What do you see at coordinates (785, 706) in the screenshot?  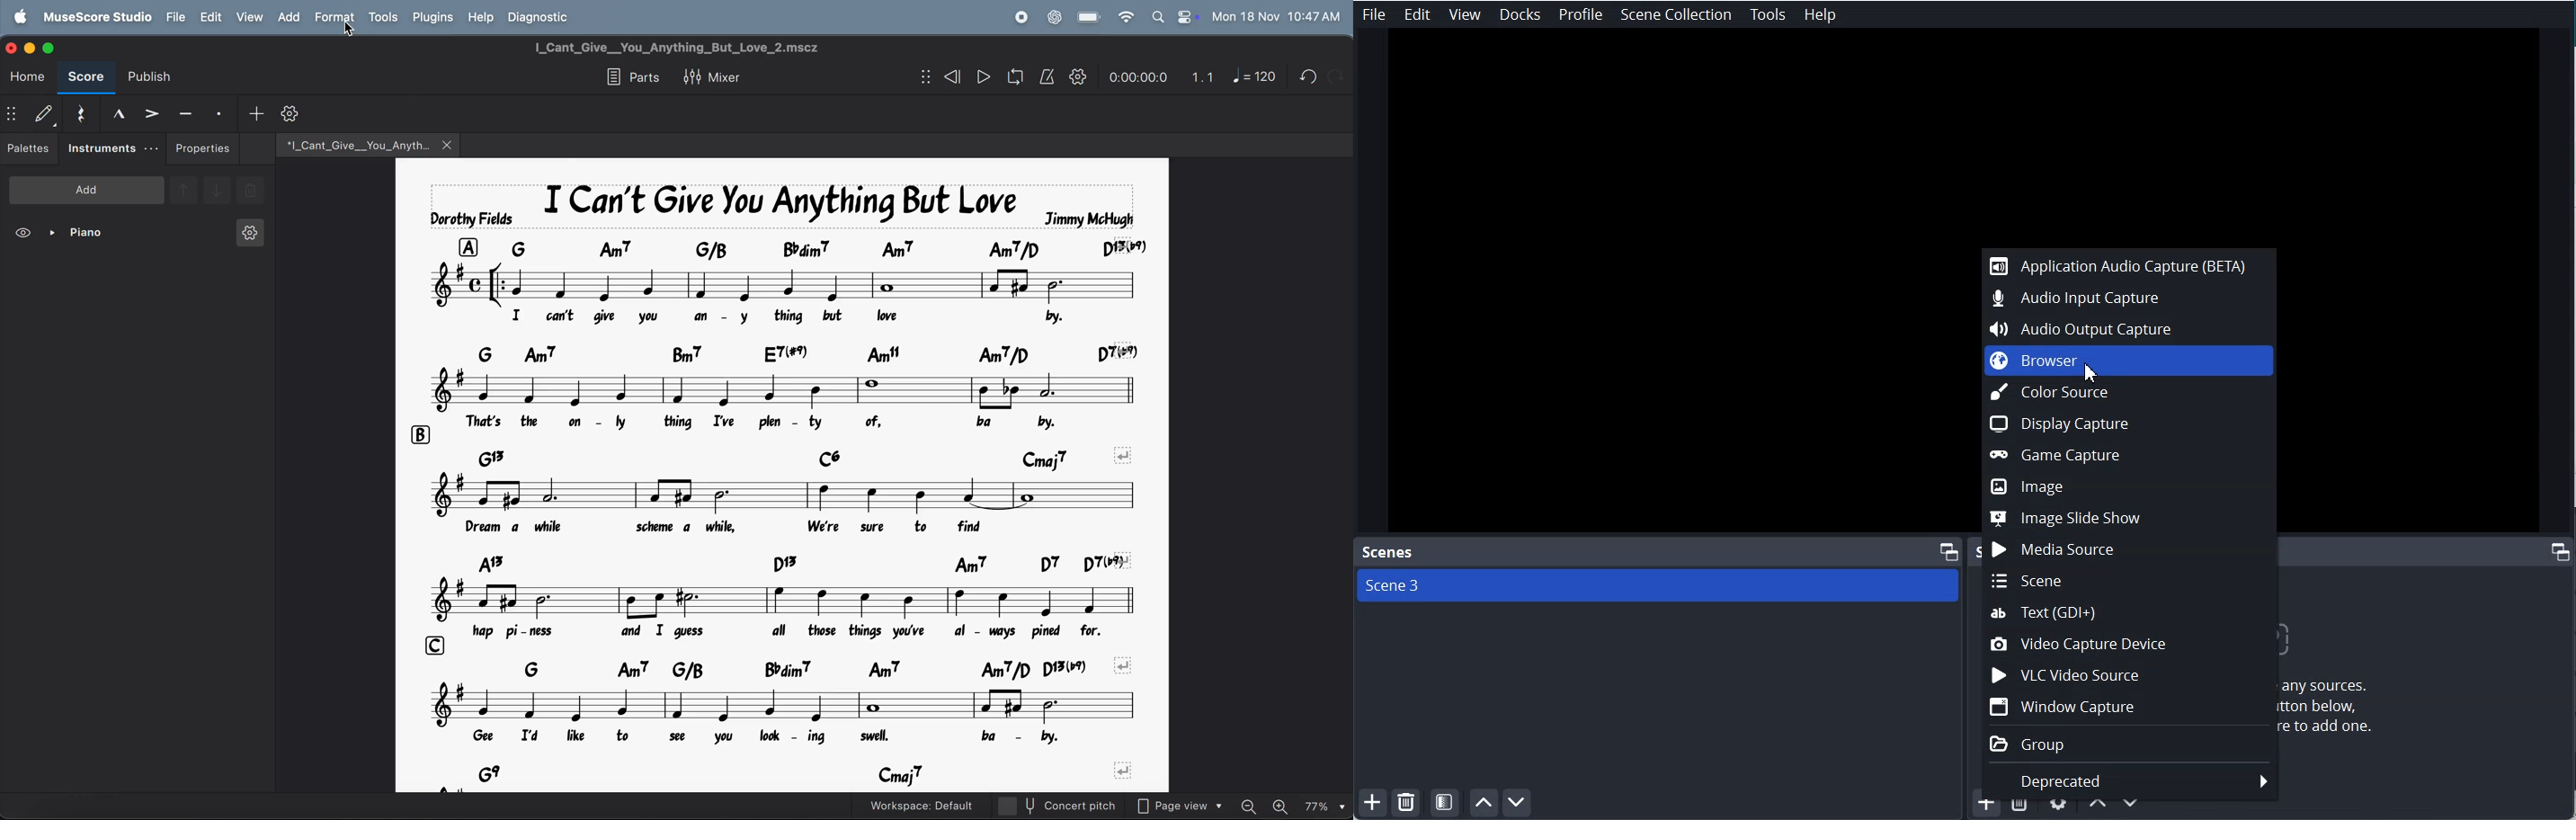 I see `notes` at bounding box center [785, 706].